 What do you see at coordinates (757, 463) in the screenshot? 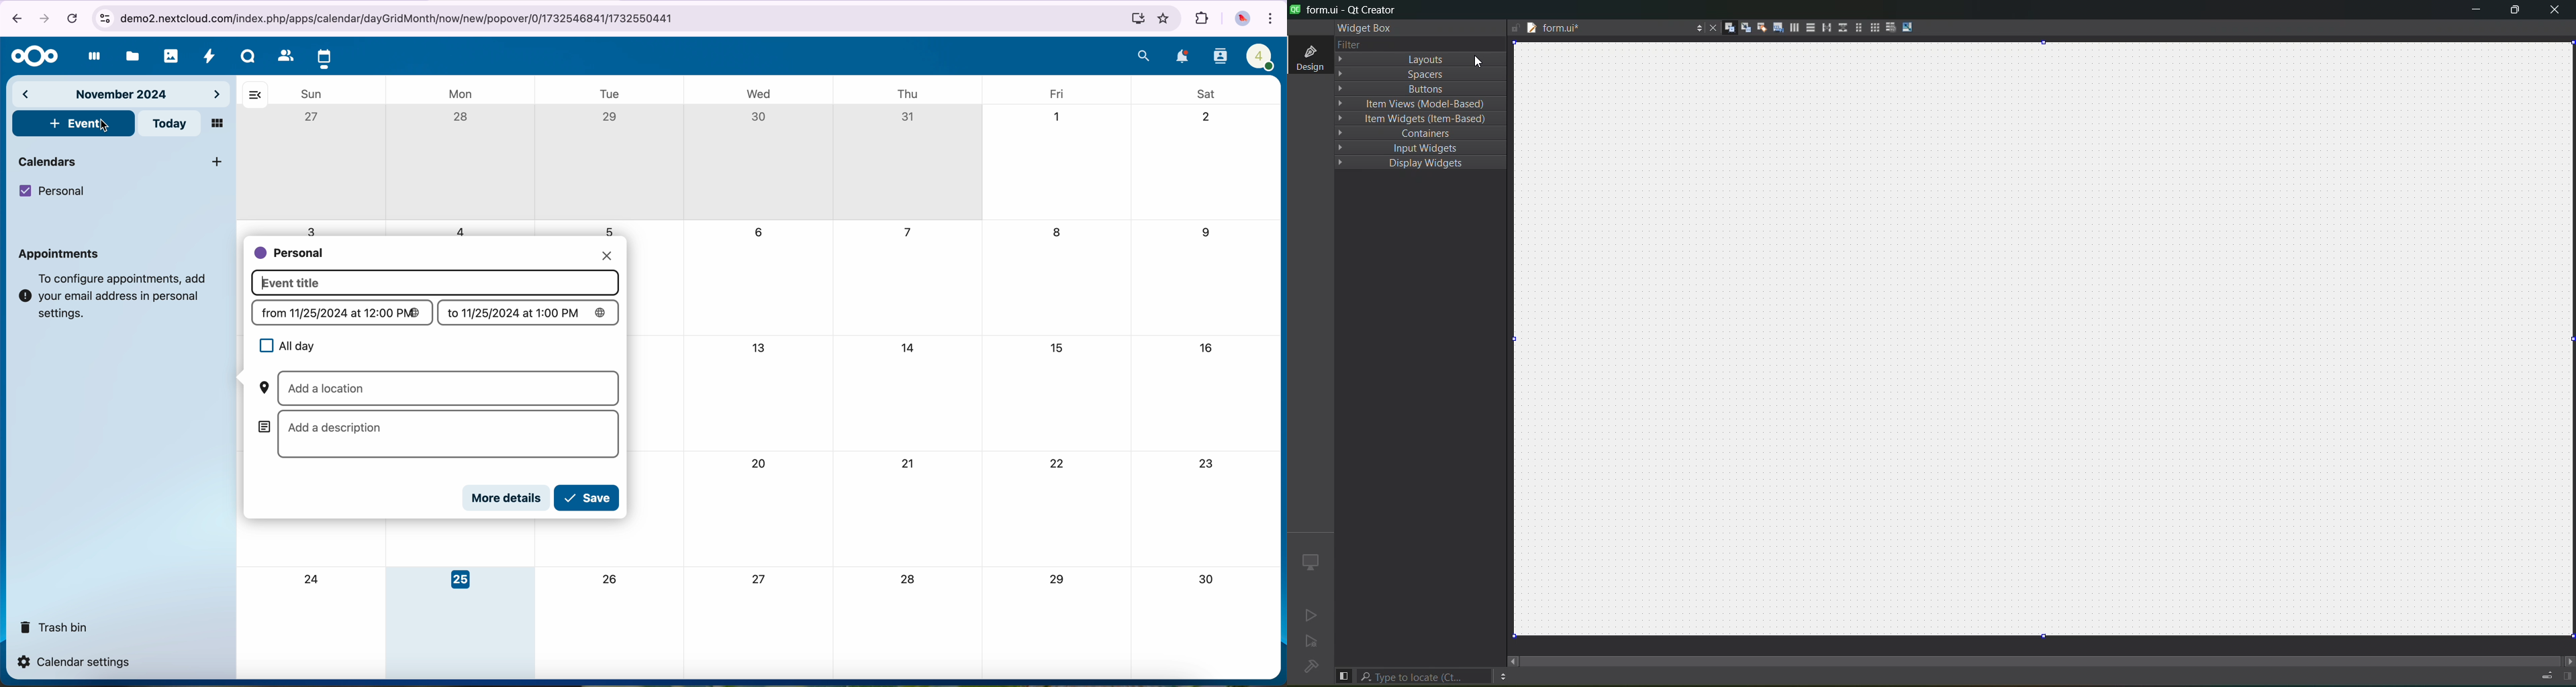
I see `20` at bounding box center [757, 463].